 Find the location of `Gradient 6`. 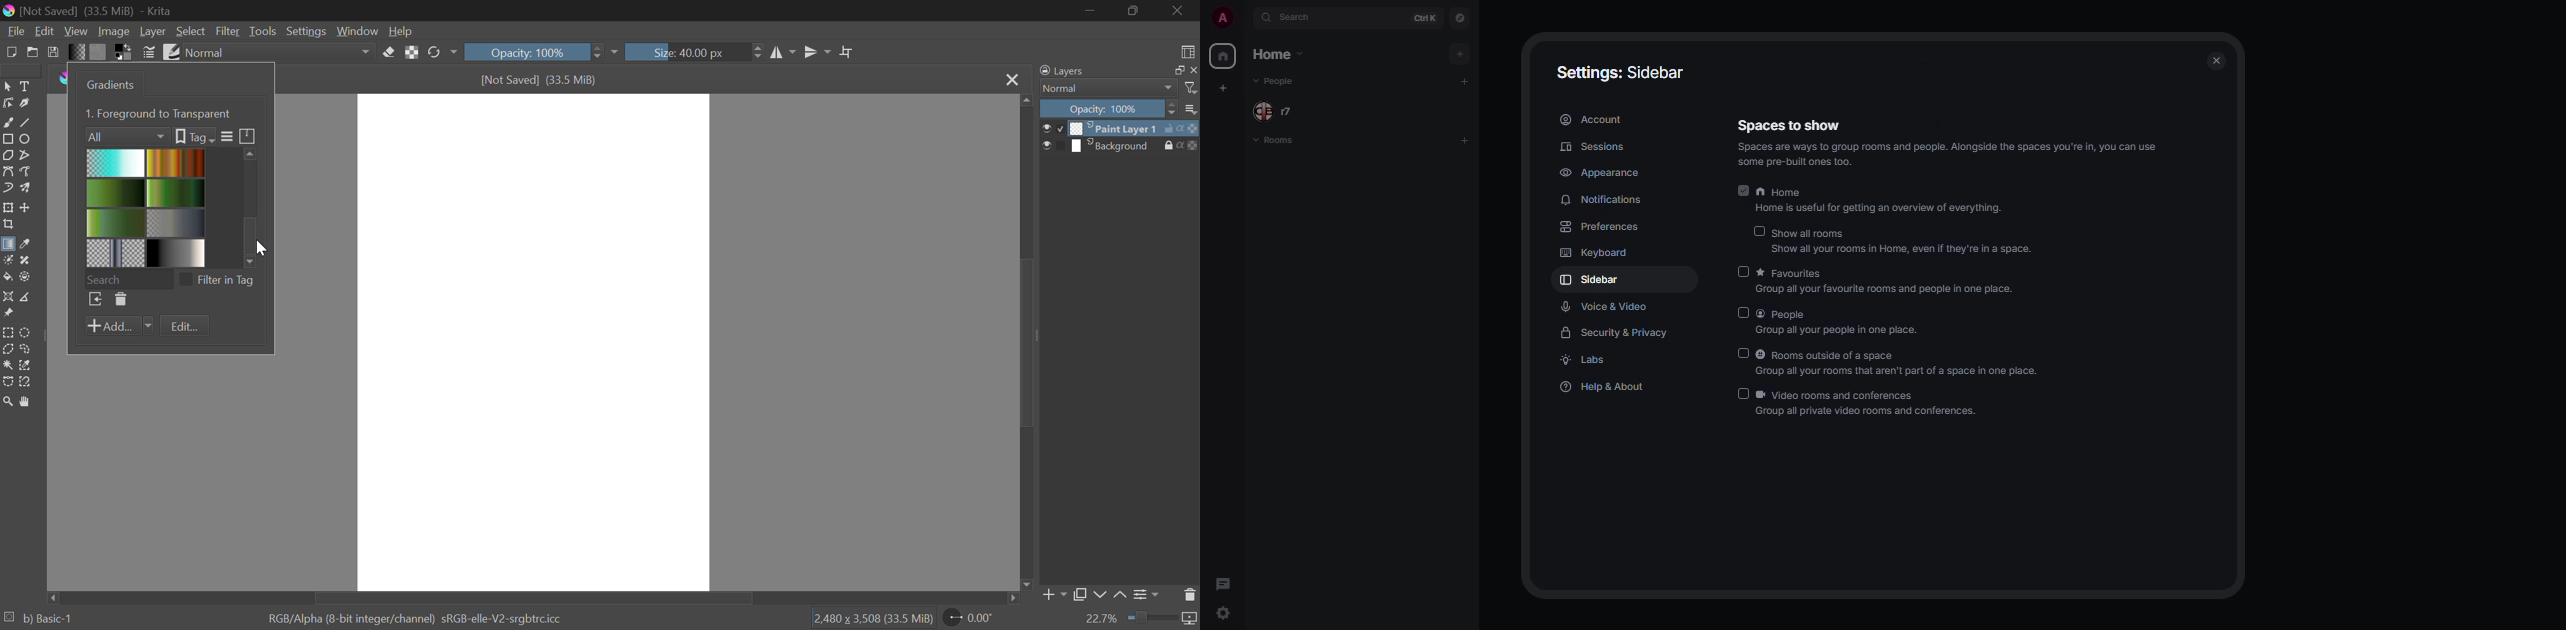

Gradient 6 is located at coordinates (177, 221).